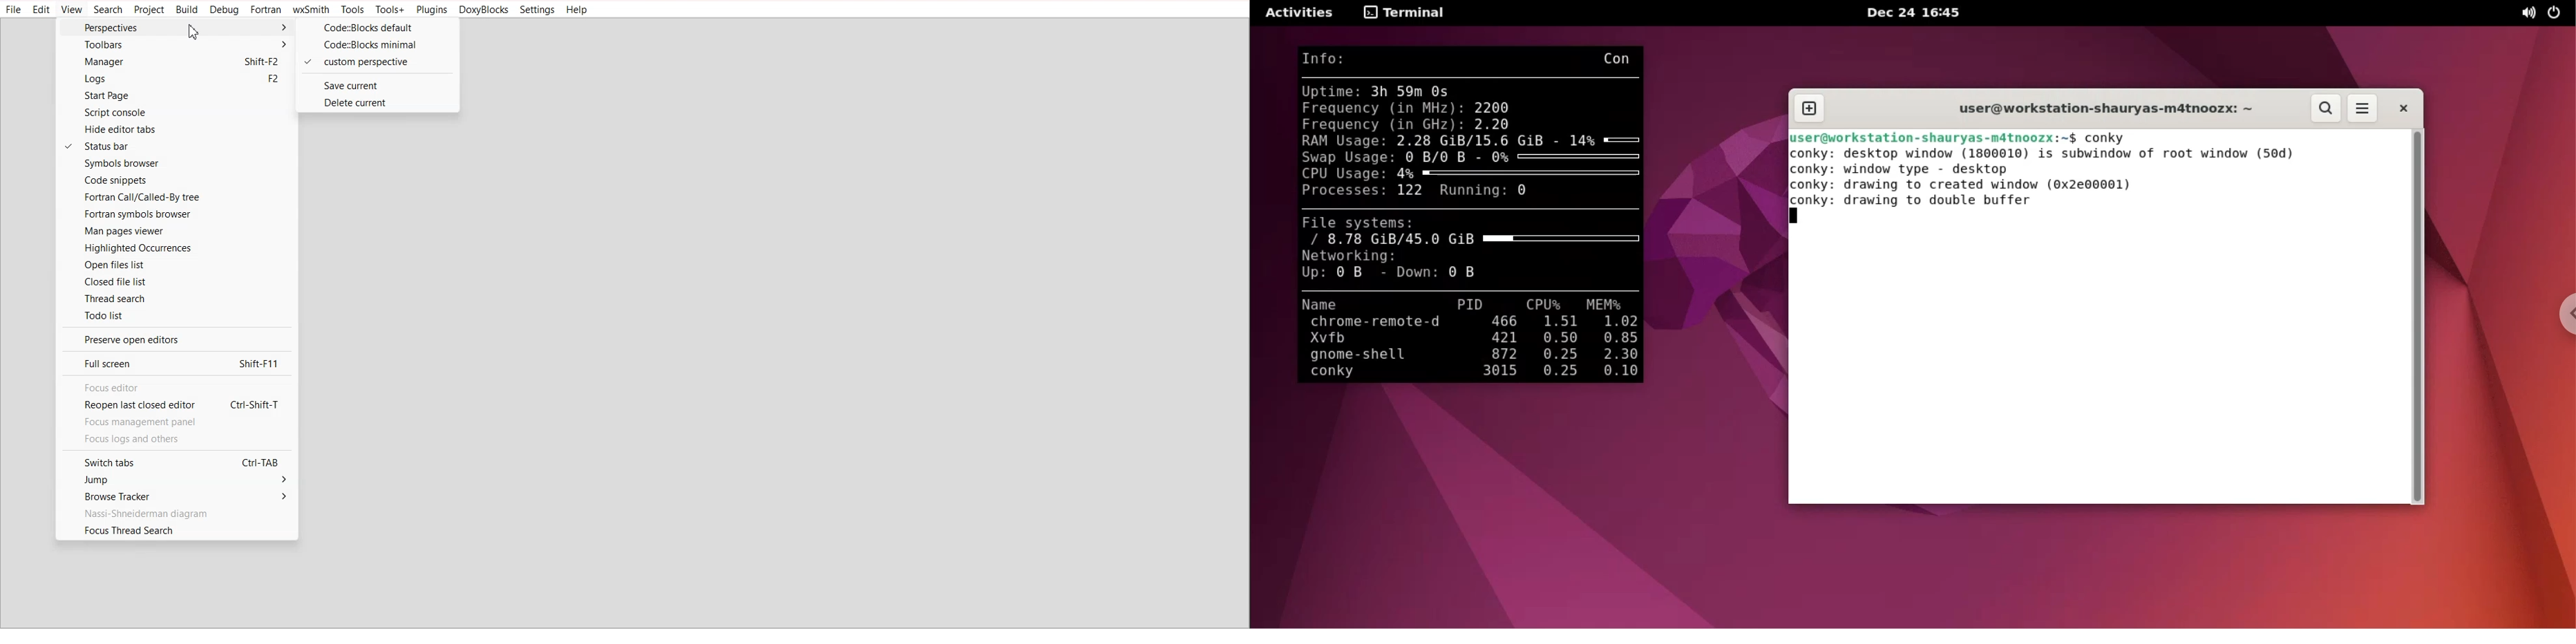 The height and width of the screenshot is (644, 2576). I want to click on Focus editor, so click(173, 387).